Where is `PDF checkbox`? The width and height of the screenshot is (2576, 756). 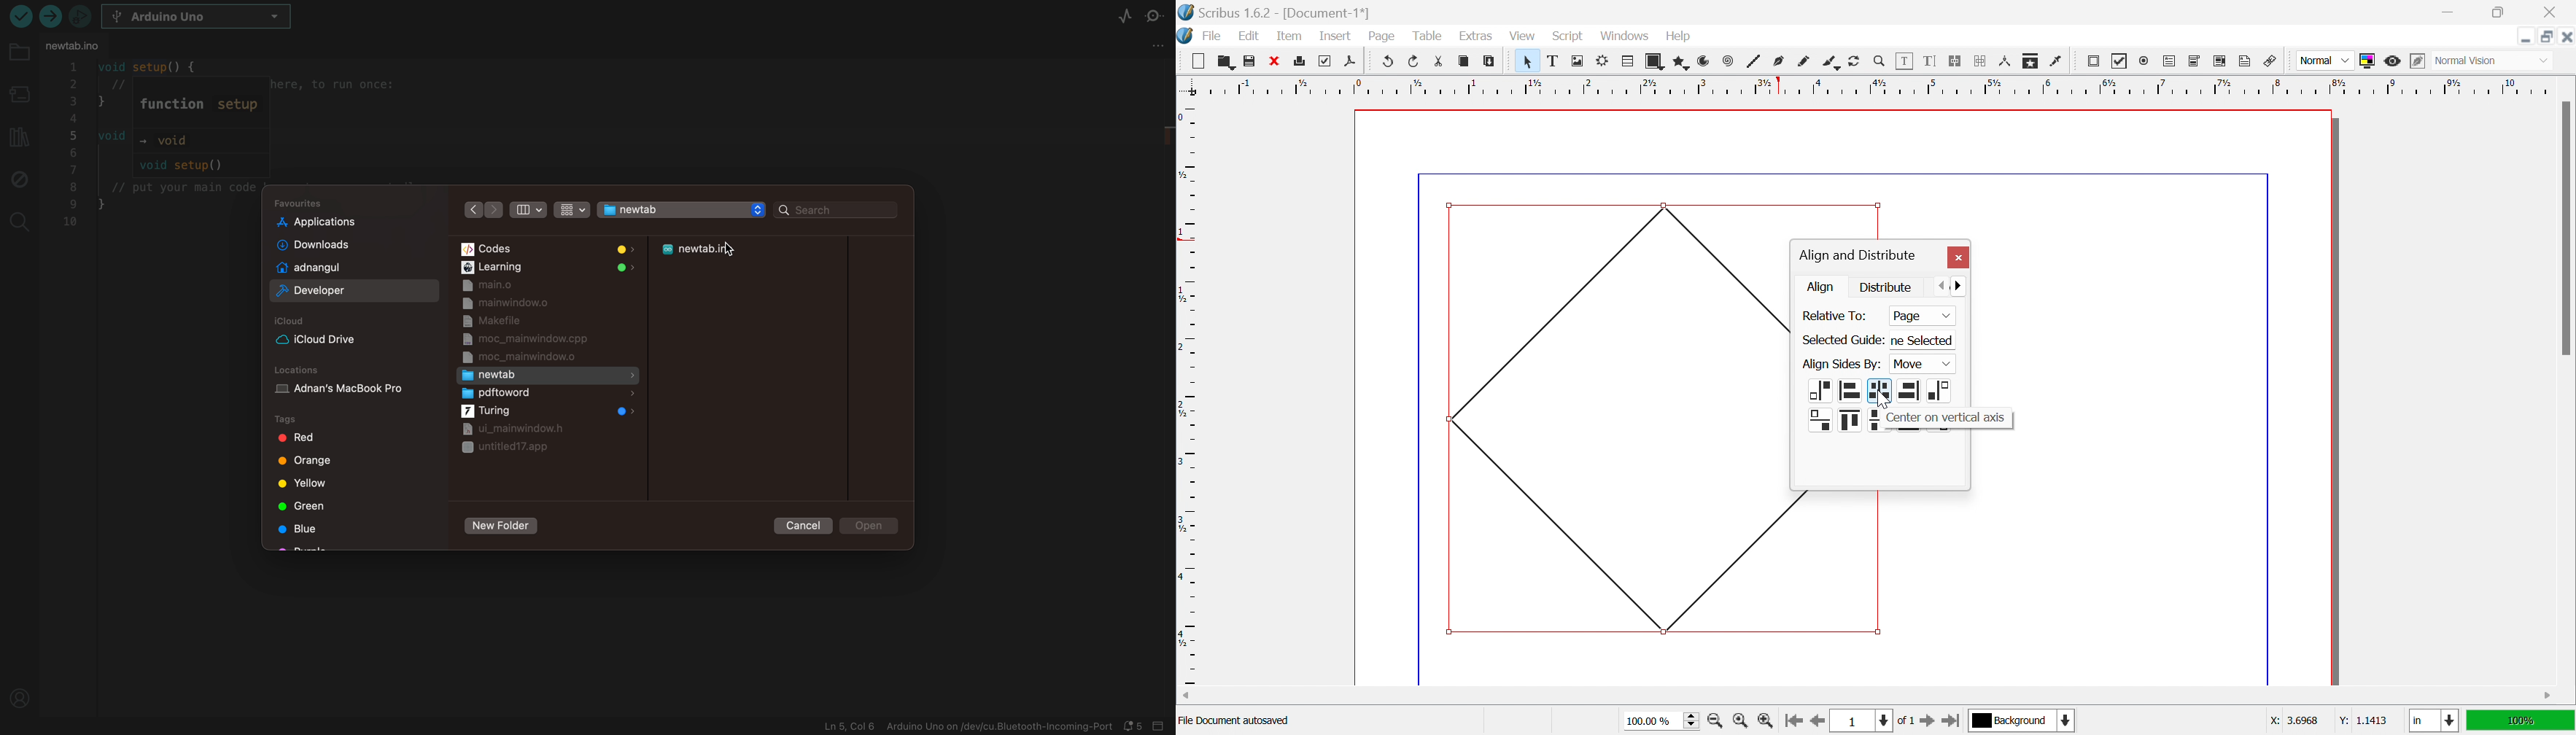 PDF checkbox is located at coordinates (2119, 61).